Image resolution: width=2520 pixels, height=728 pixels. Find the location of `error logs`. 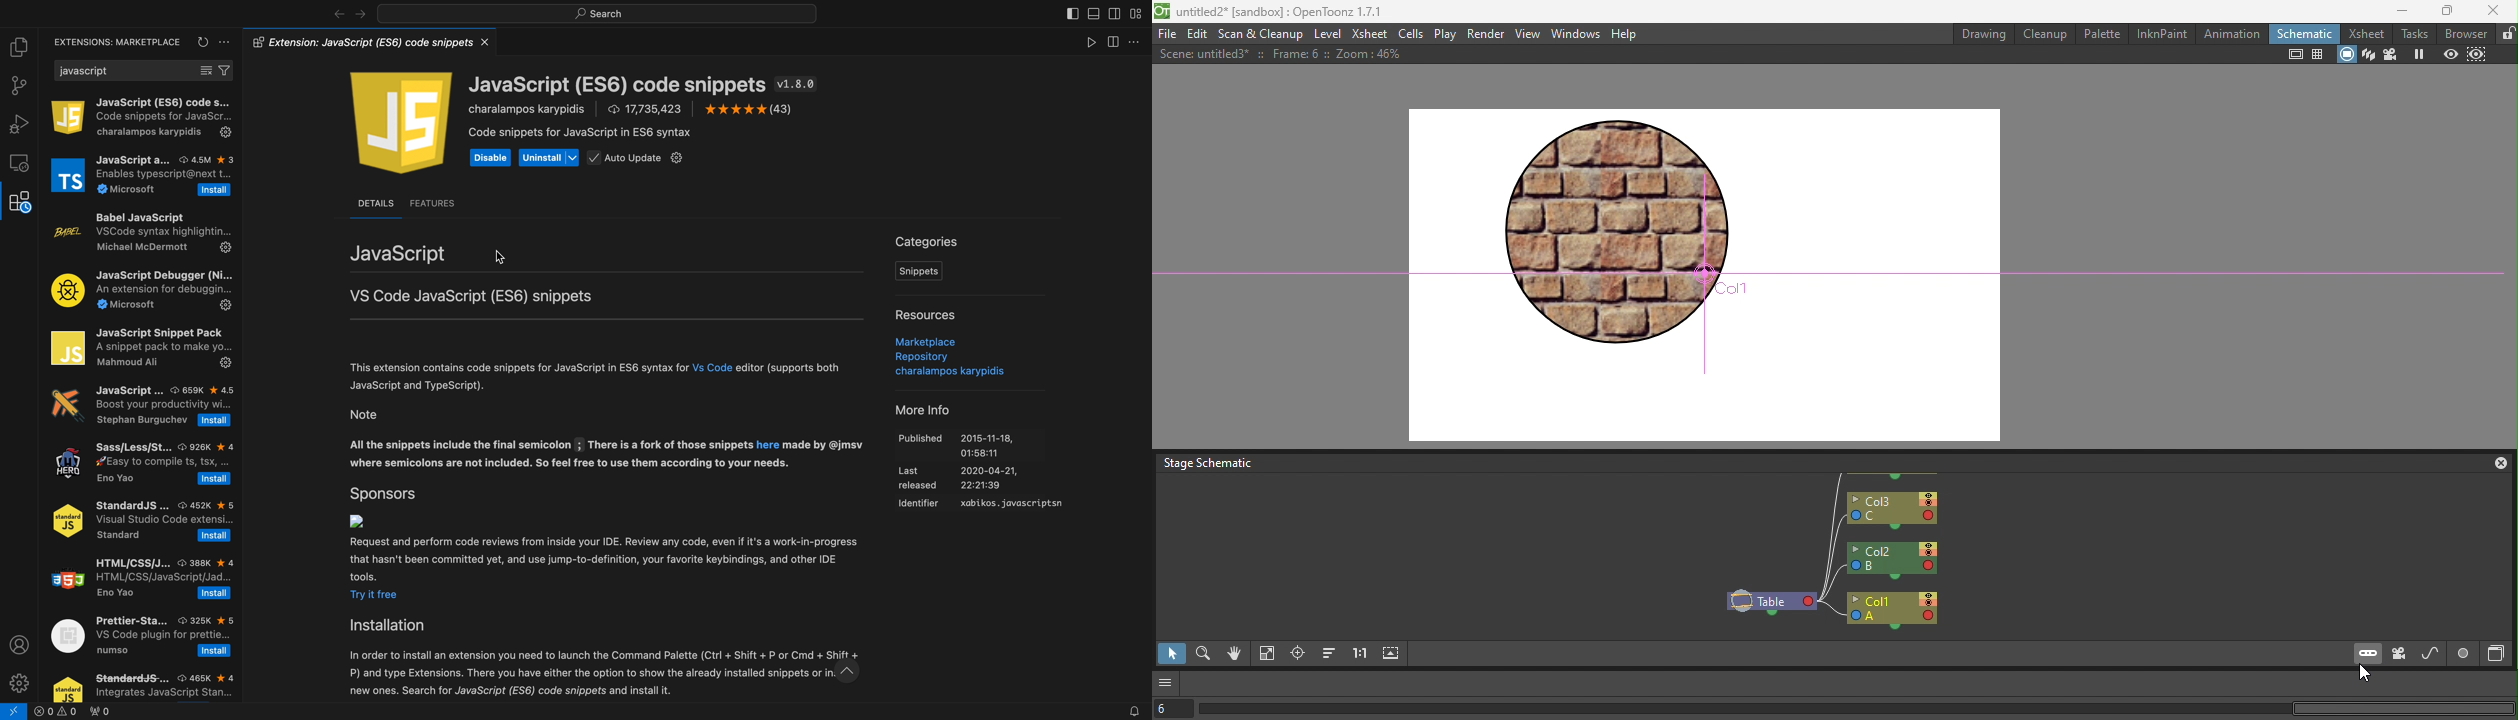

error logs is located at coordinates (88, 712).